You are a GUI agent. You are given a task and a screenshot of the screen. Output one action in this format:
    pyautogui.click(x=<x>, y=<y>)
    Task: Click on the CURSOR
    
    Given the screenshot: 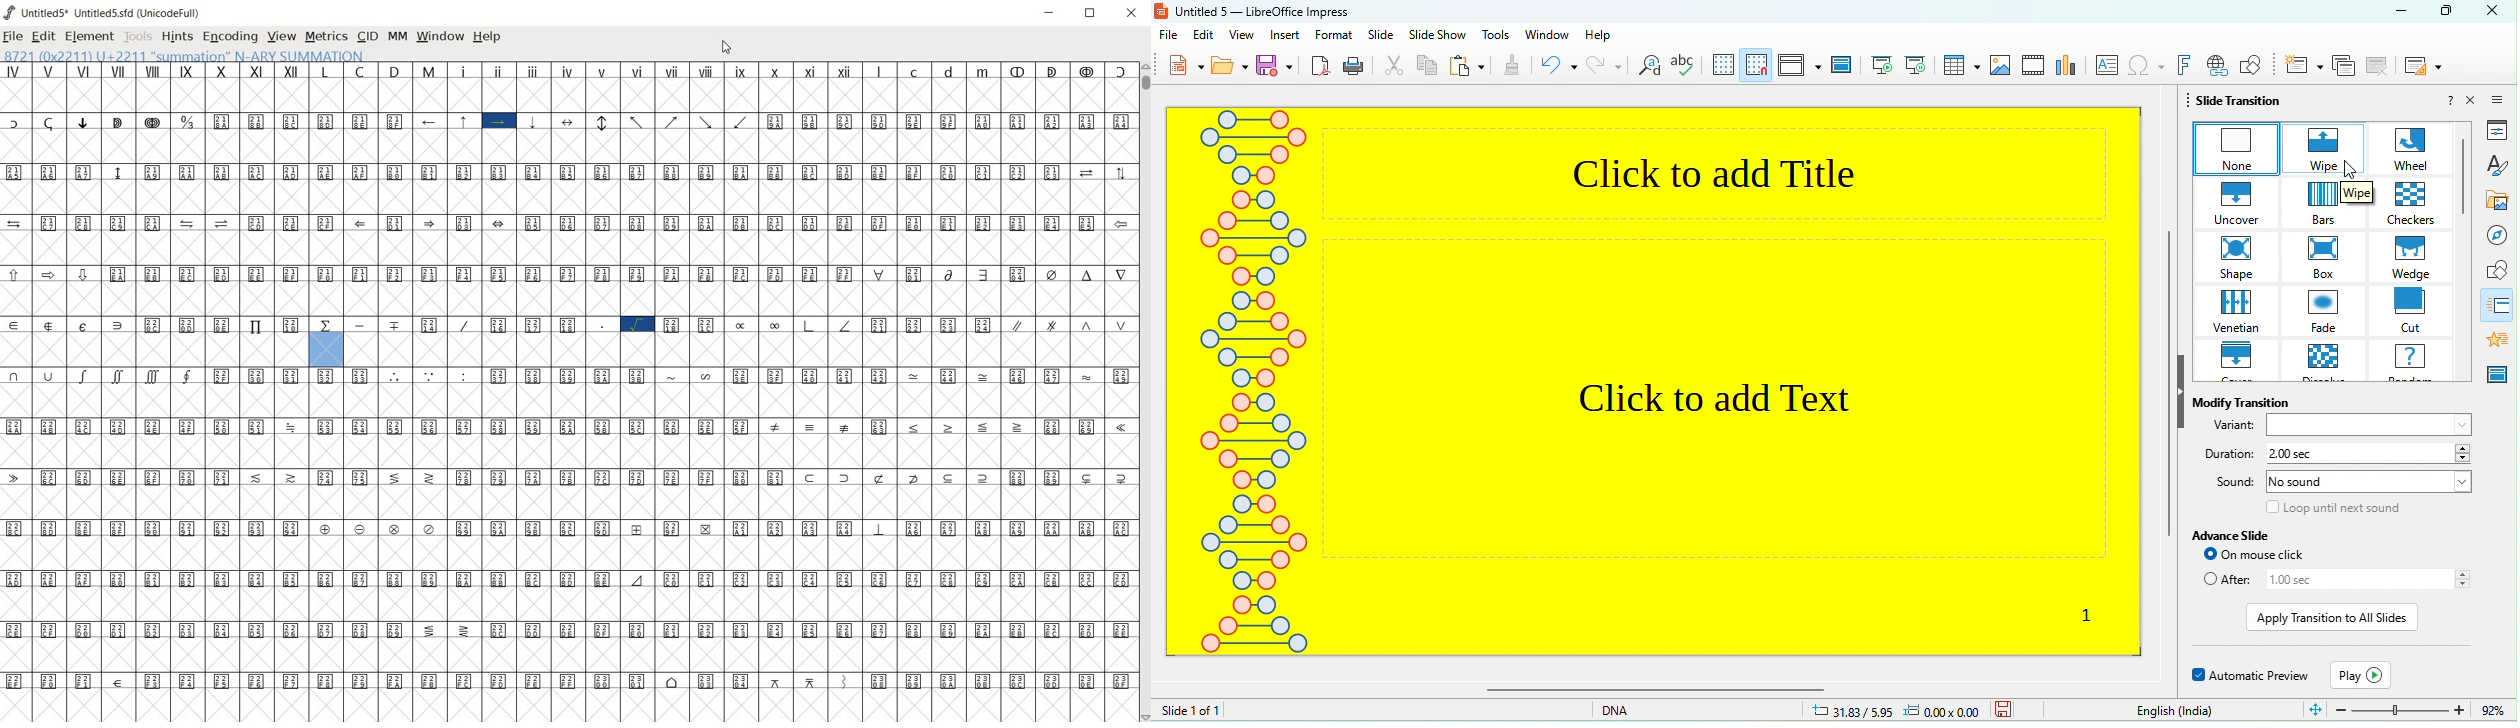 What is the action you would take?
    pyautogui.click(x=728, y=47)
    